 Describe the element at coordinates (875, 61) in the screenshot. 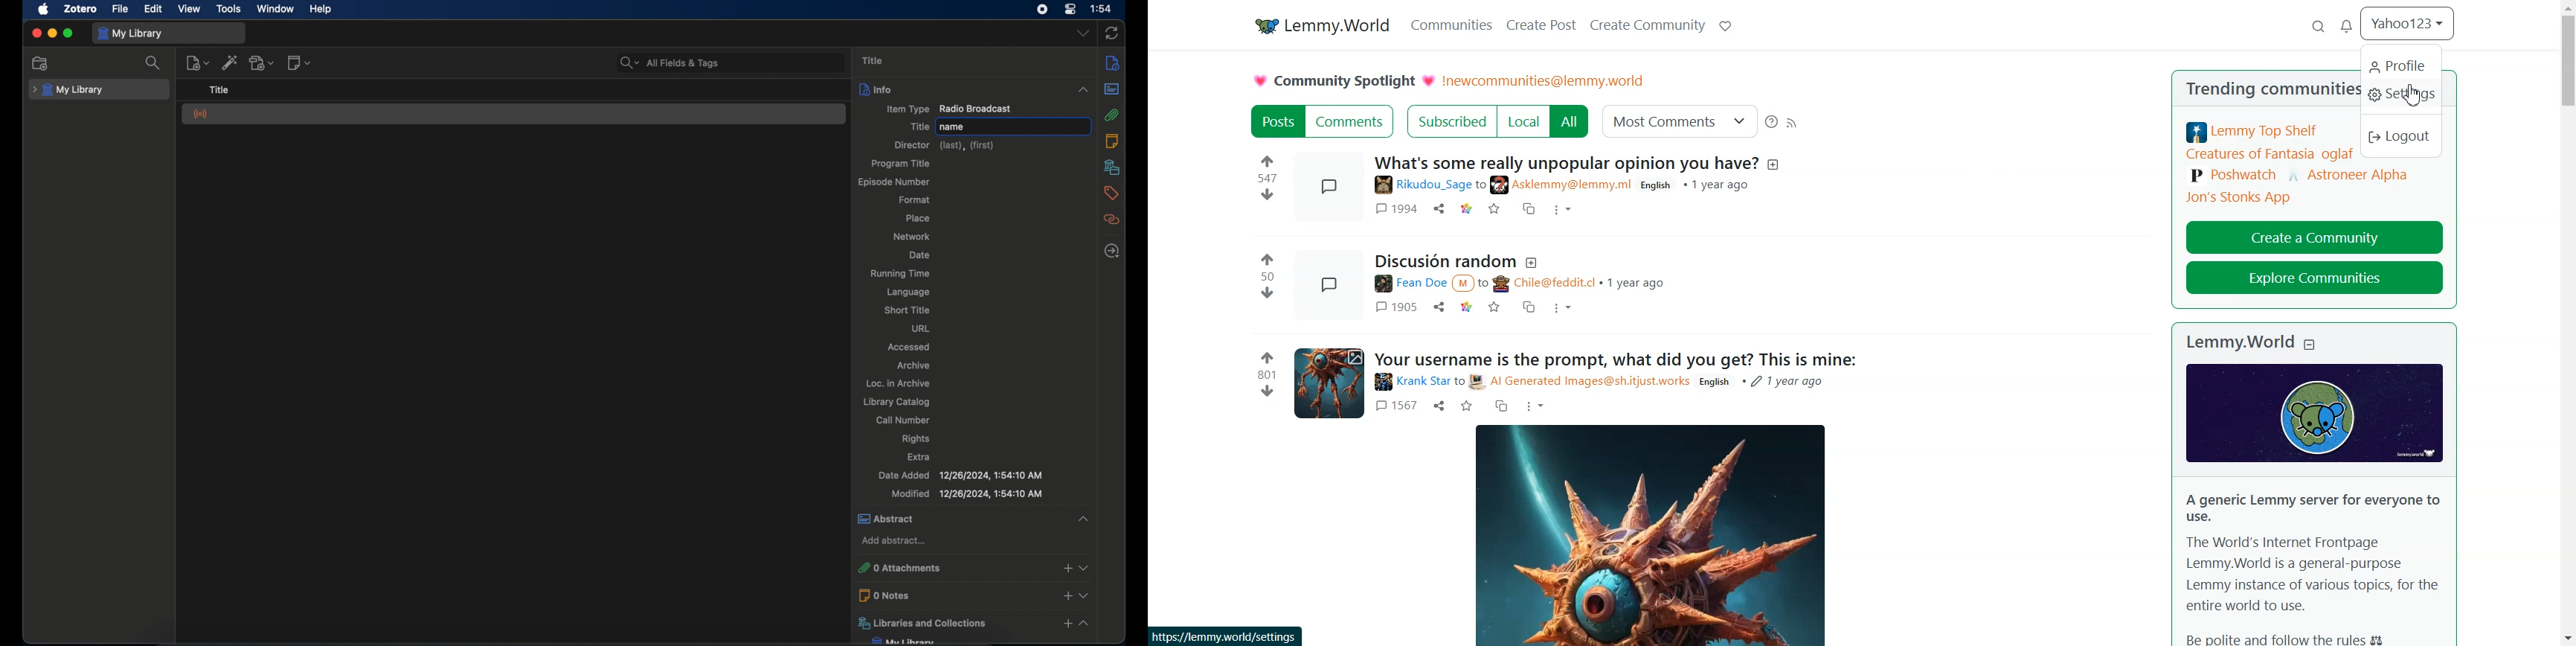

I see `title` at that location.